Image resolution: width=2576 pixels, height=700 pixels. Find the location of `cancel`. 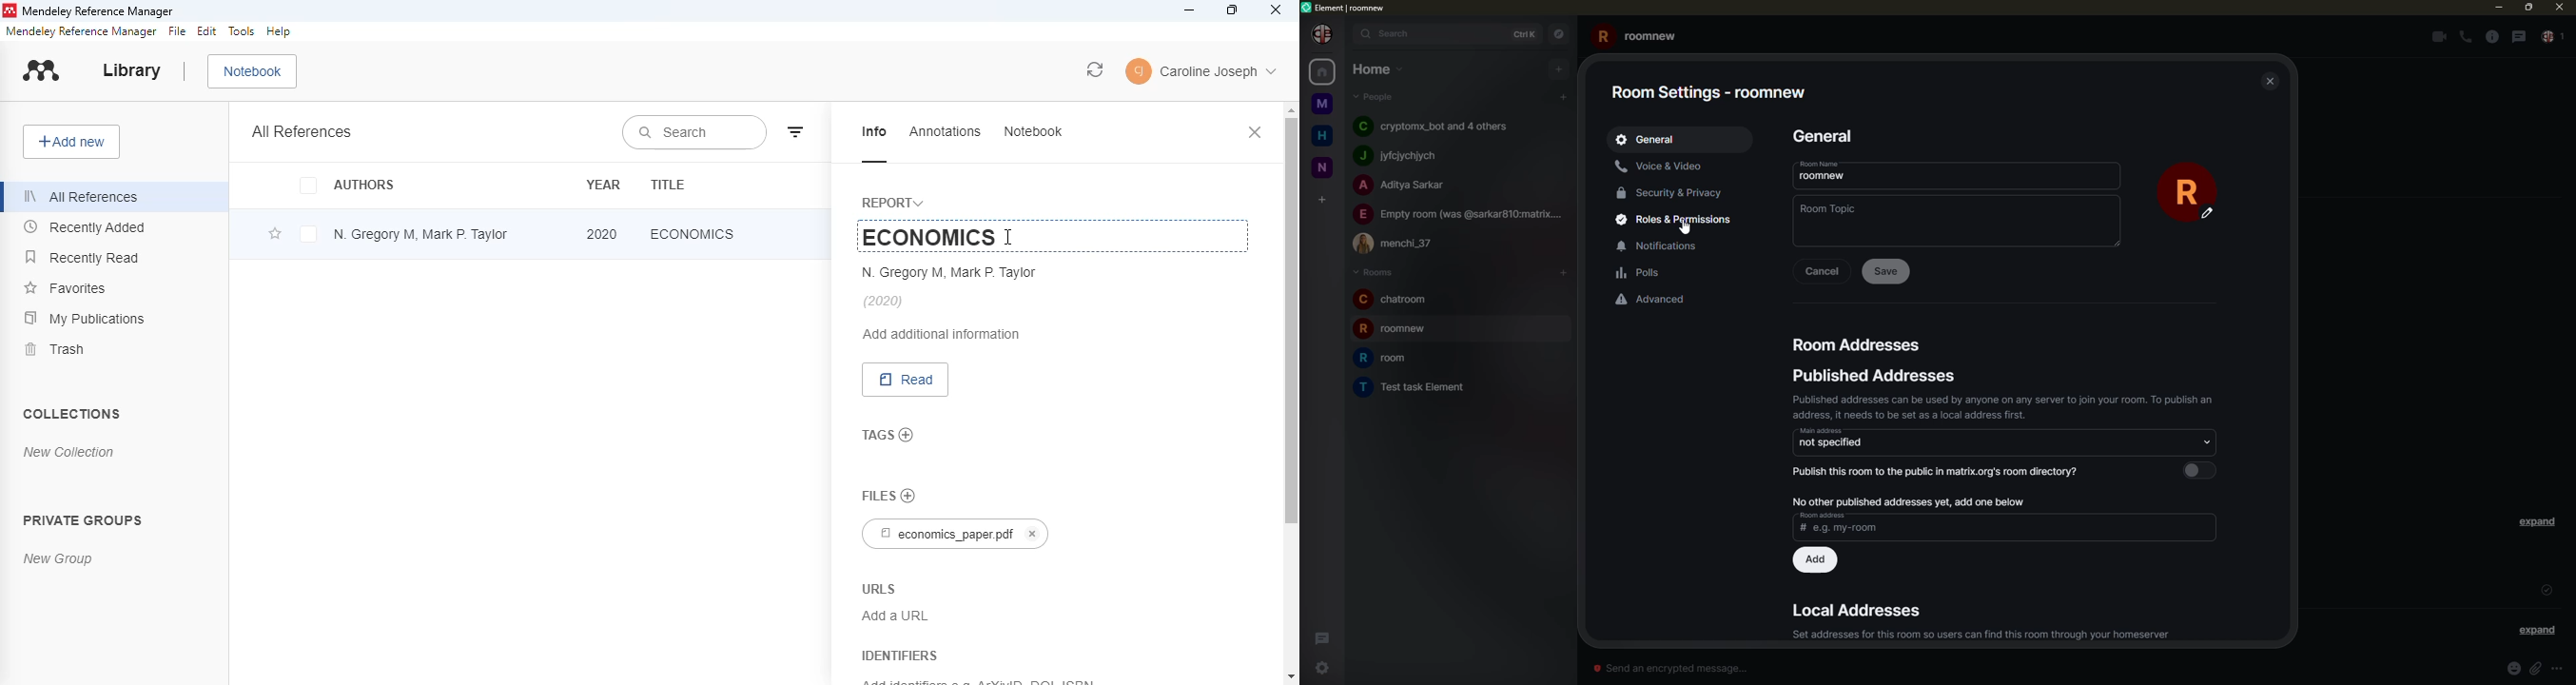

cancel is located at coordinates (1034, 534).